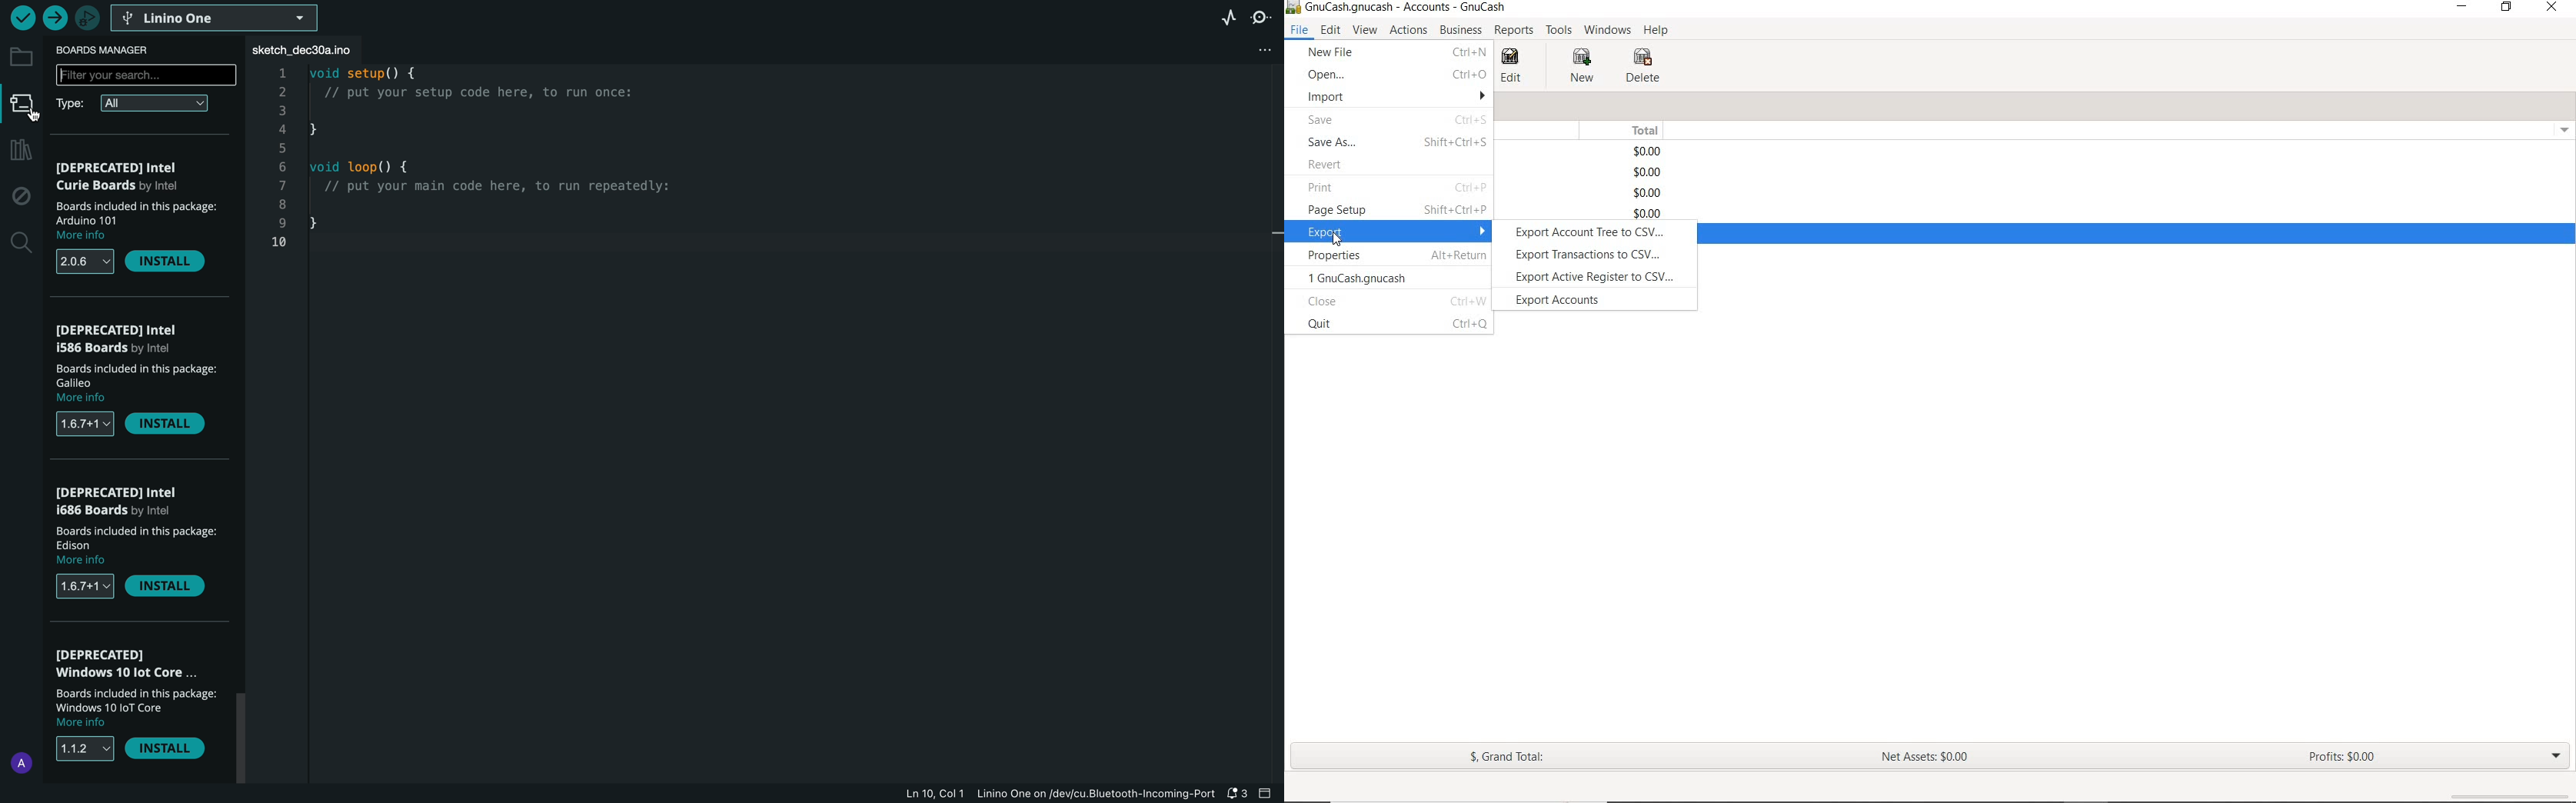  I want to click on OPEN, so click(1327, 75).